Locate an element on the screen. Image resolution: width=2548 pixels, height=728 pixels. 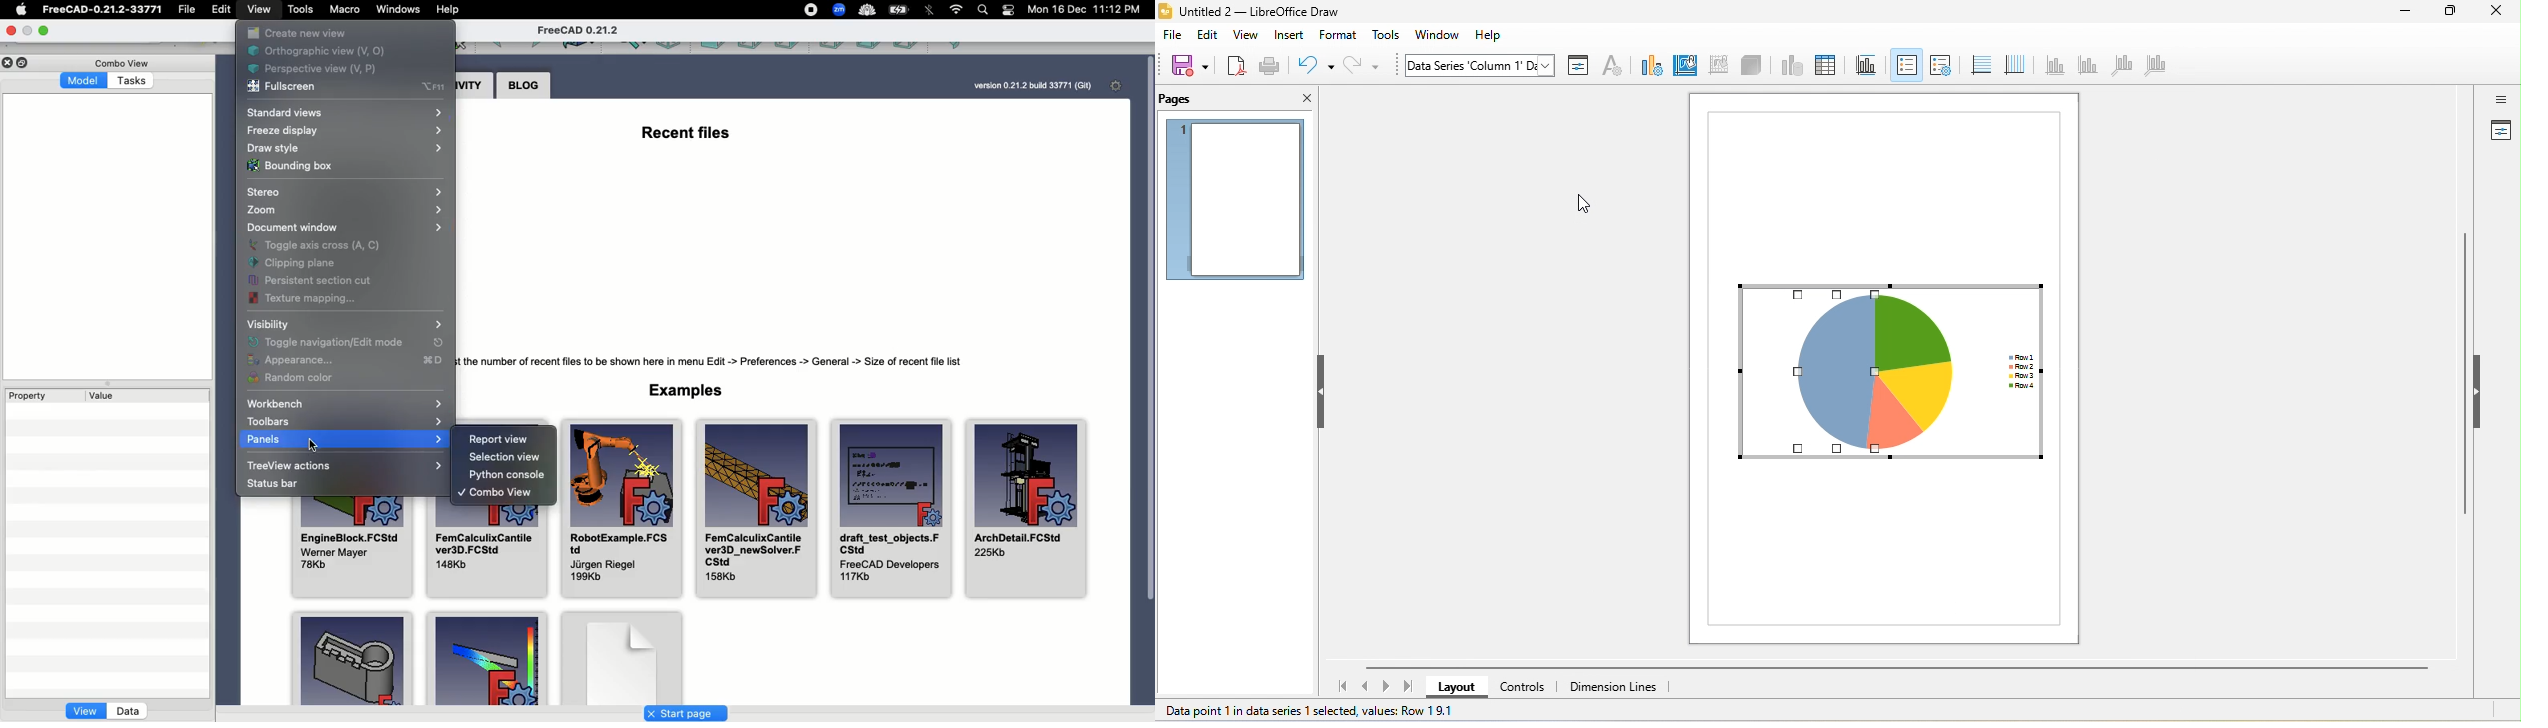
redo is located at coordinates (1365, 66).